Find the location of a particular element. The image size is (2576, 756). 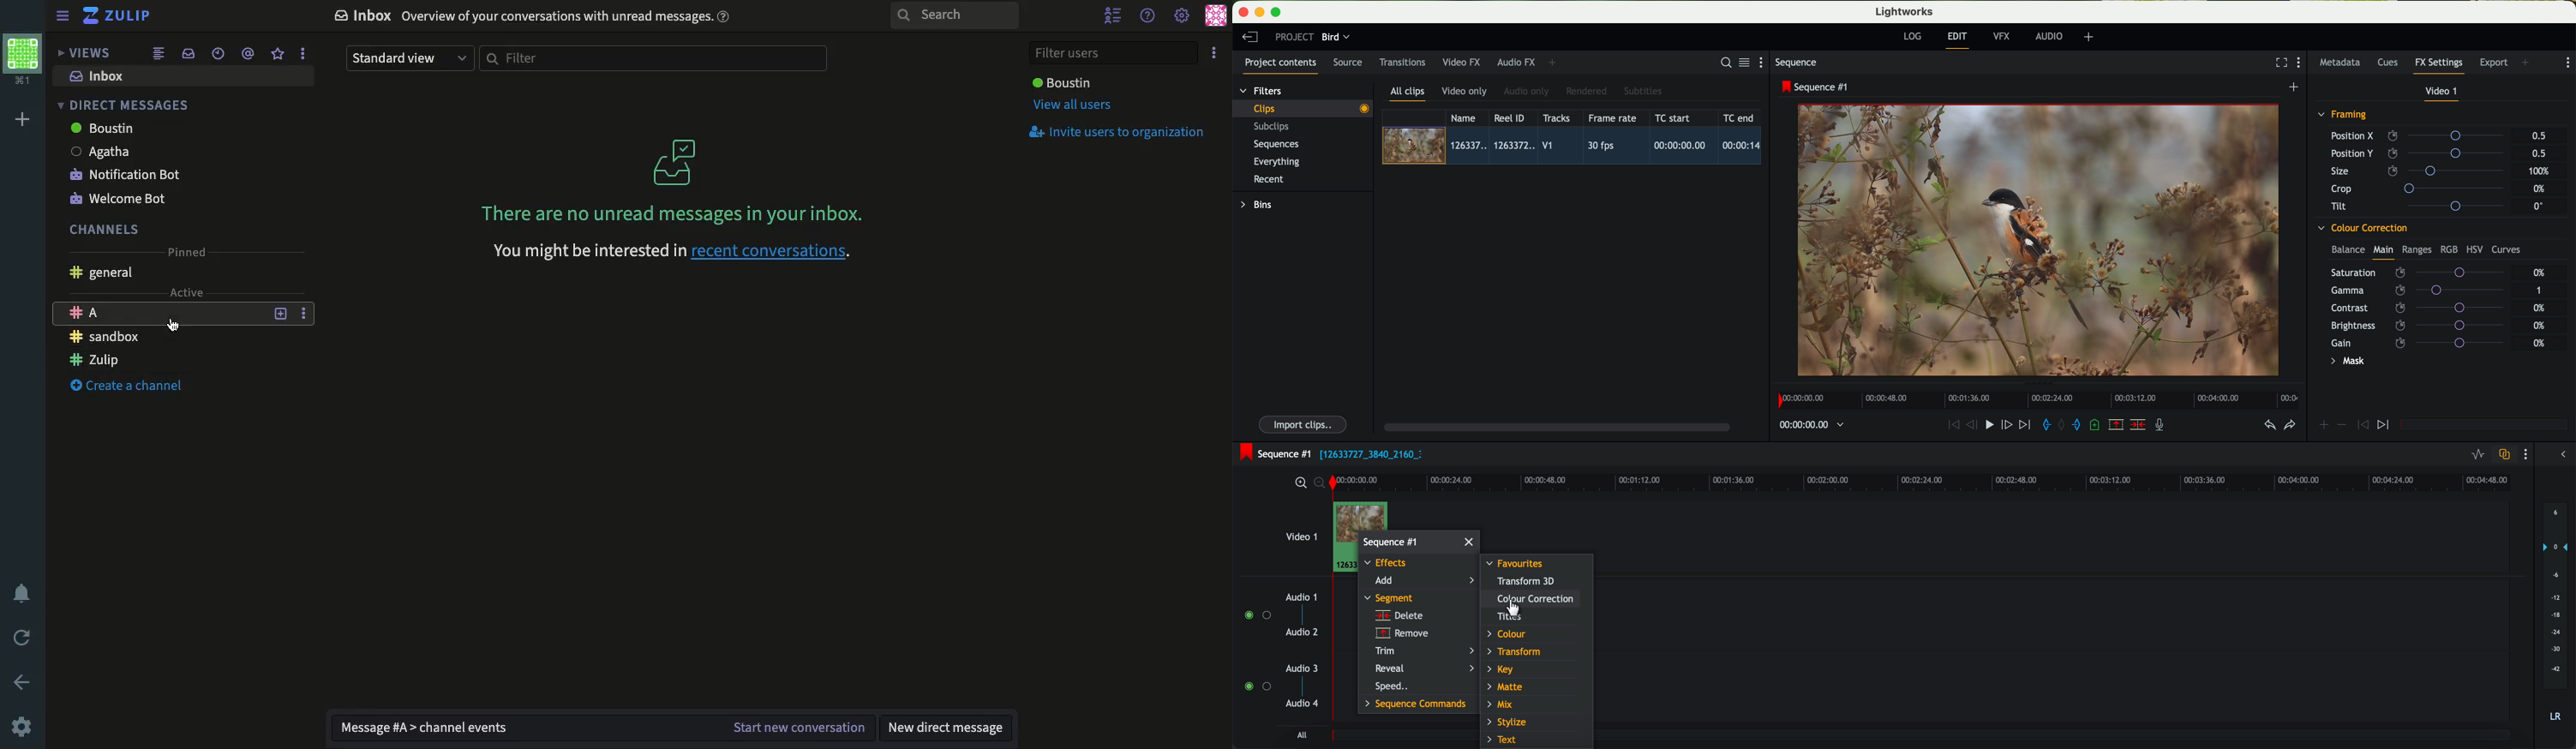

position X is located at coordinates (2422, 136).